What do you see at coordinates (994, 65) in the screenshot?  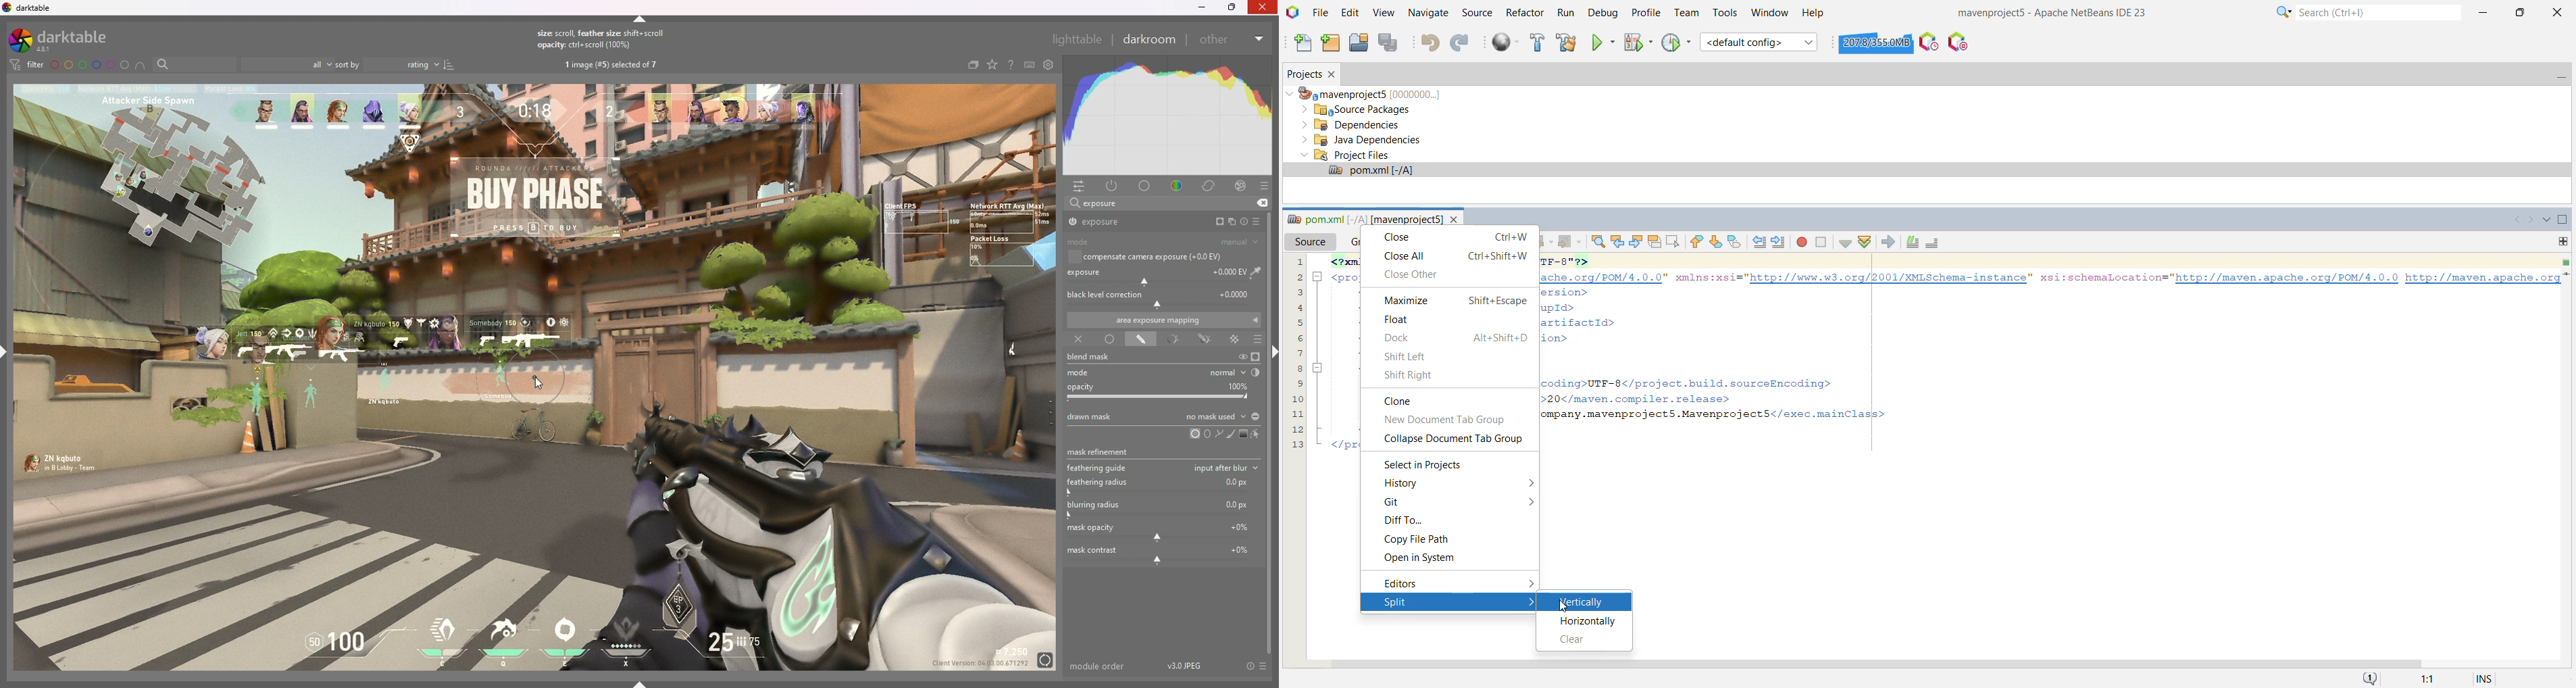 I see `change type of overlays` at bounding box center [994, 65].